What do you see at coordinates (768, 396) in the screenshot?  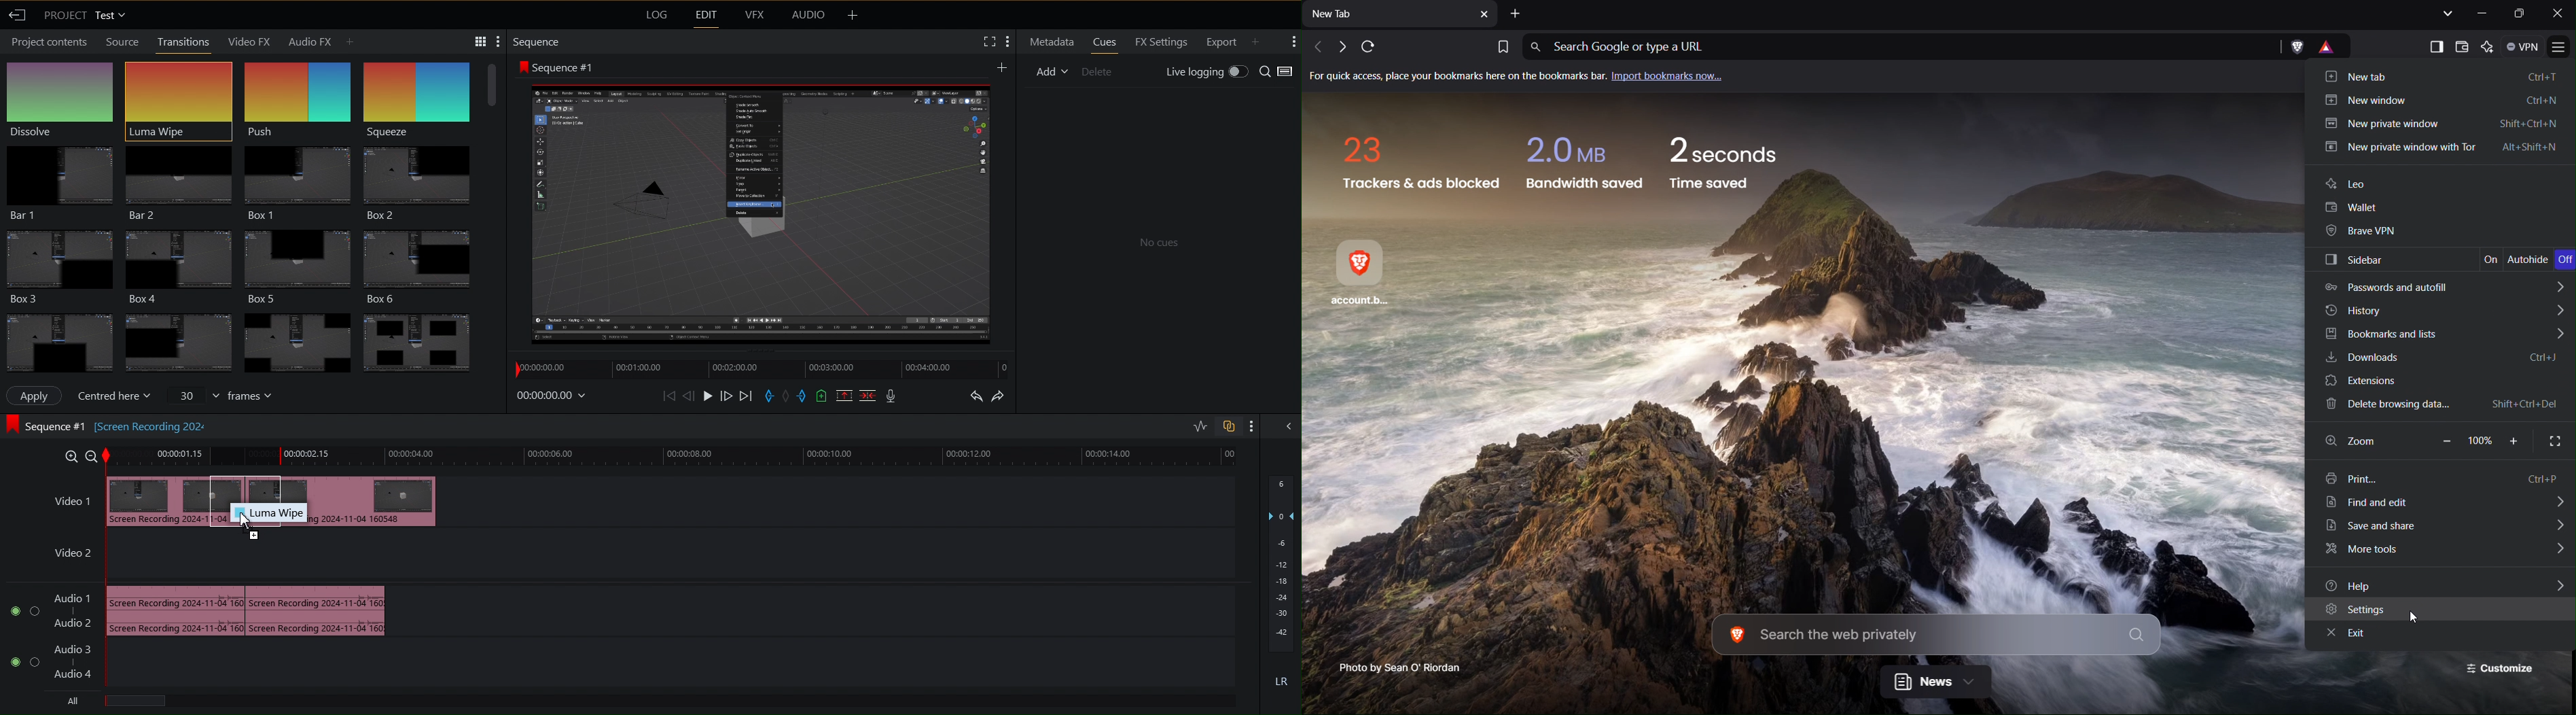 I see `Entry Marker` at bounding box center [768, 396].